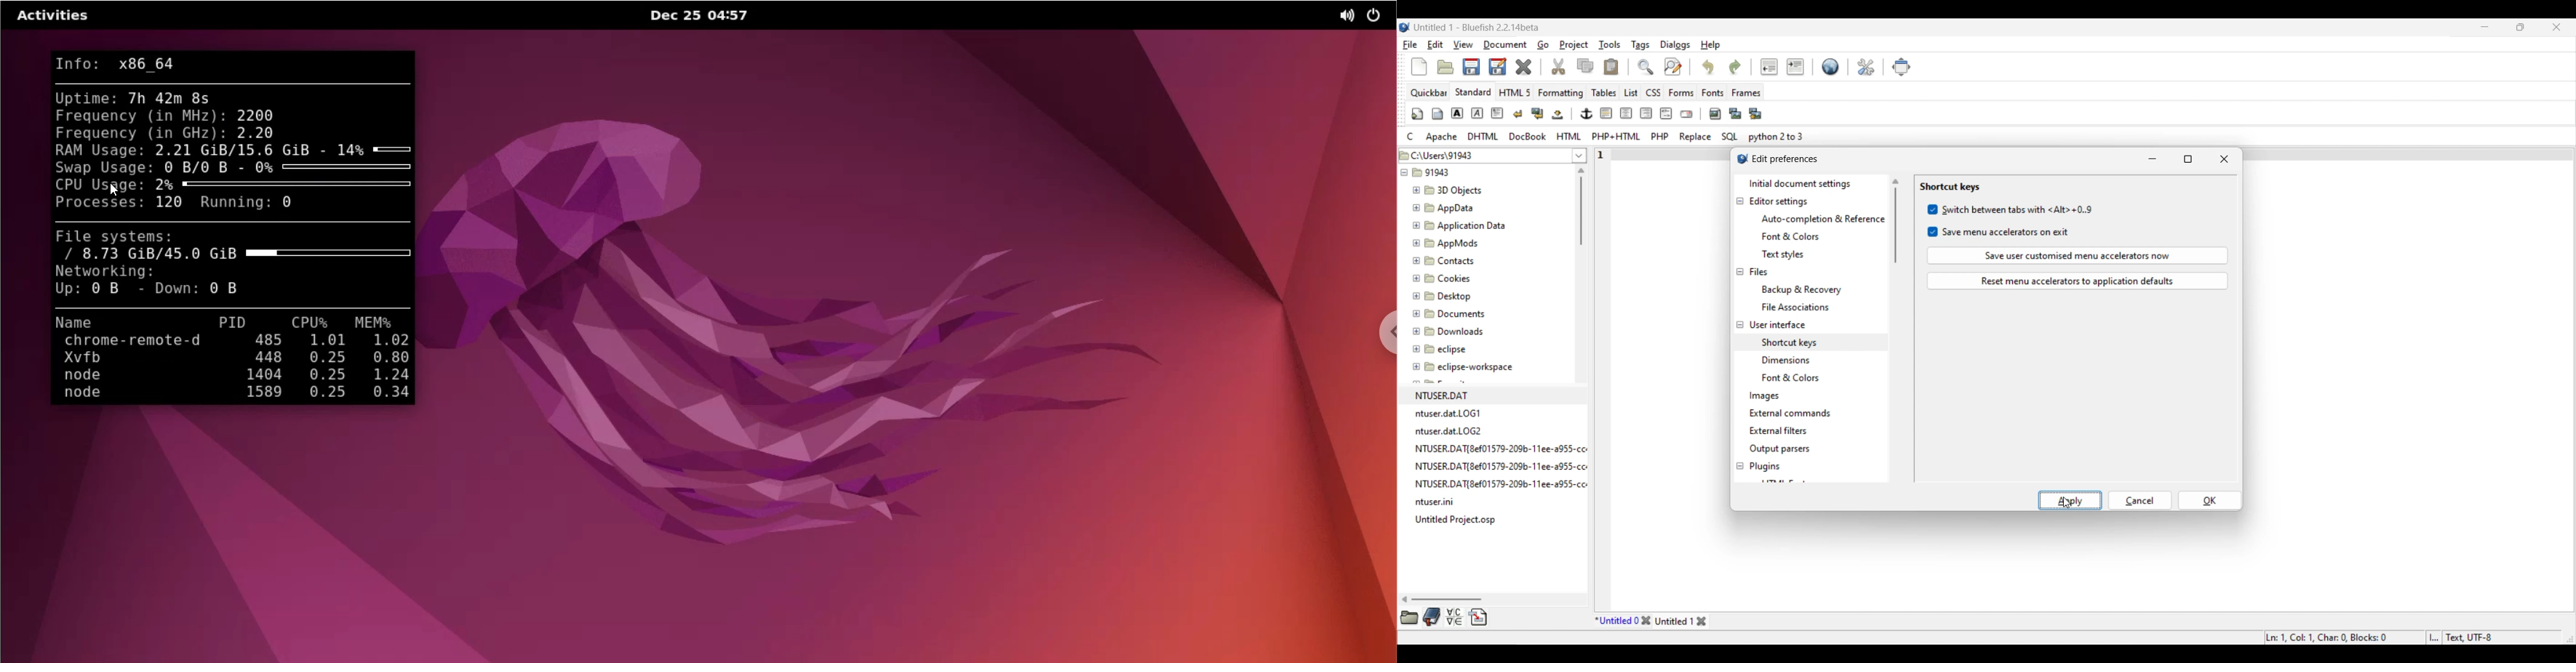 This screenshot has width=2576, height=672. Describe the element at coordinates (1949, 187) in the screenshot. I see `Current setting` at that location.